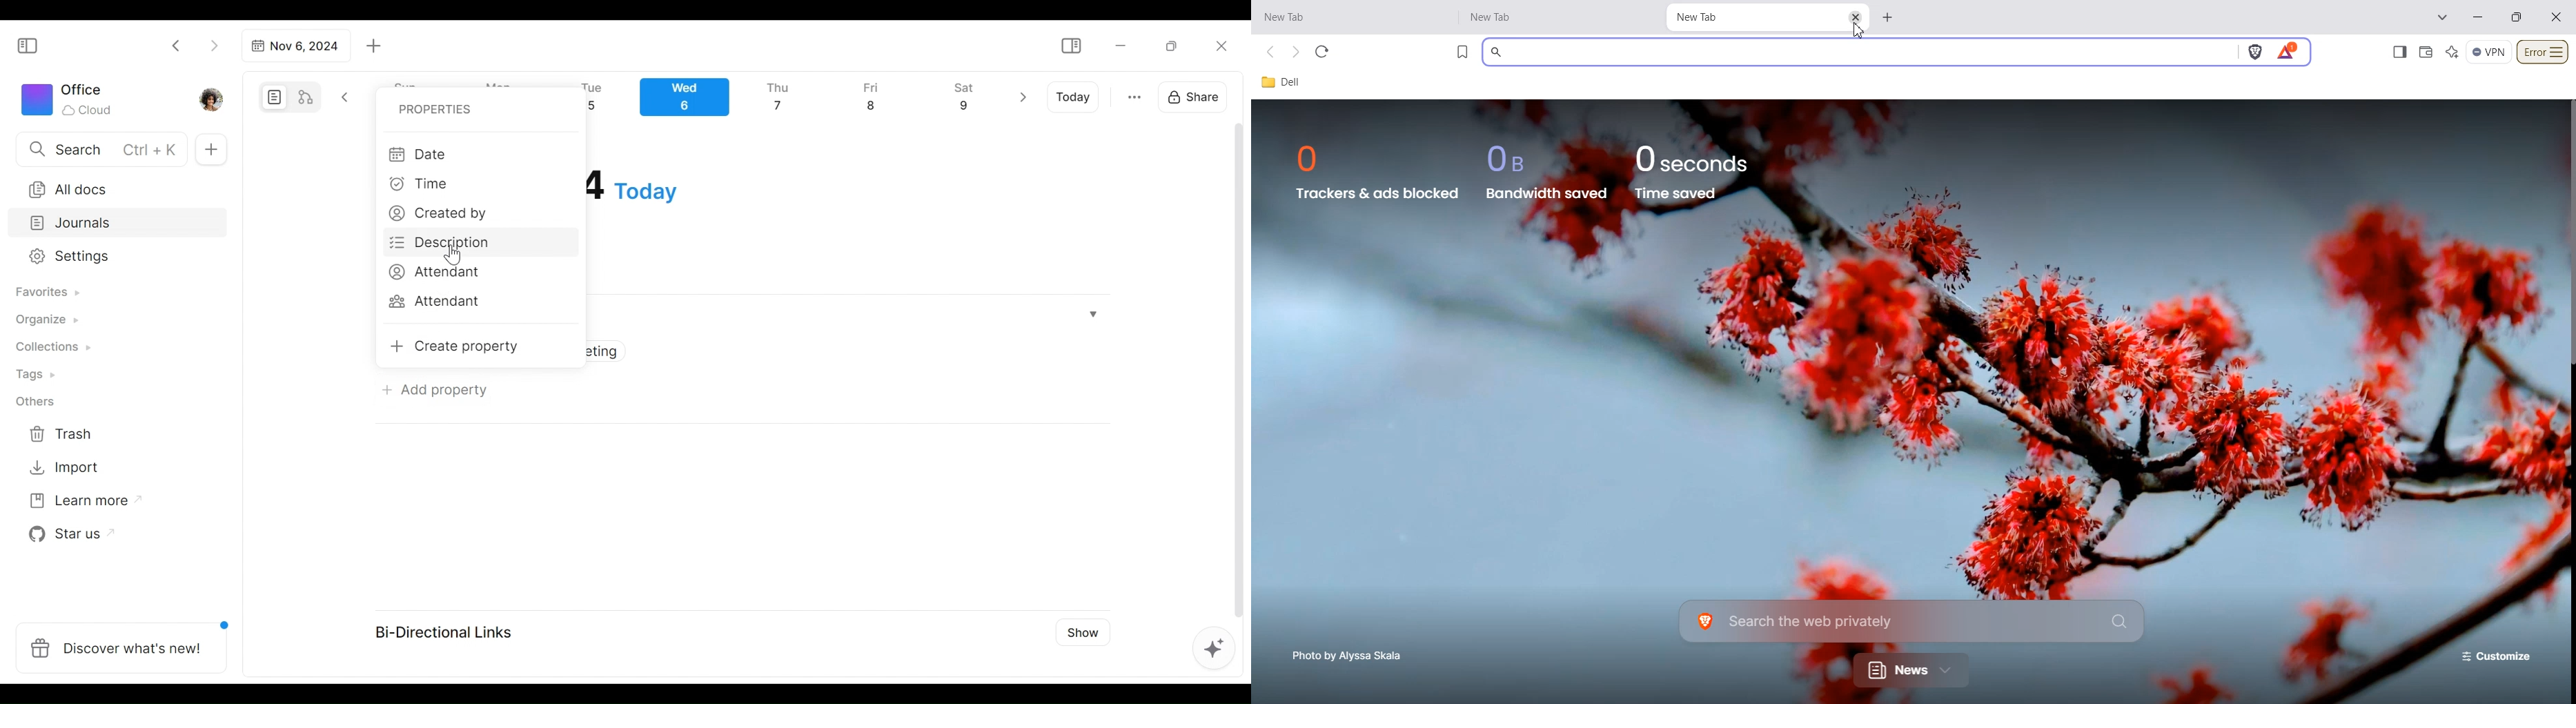 The image size is (2576, 728). I want to click on Close, so click(1221, 46).